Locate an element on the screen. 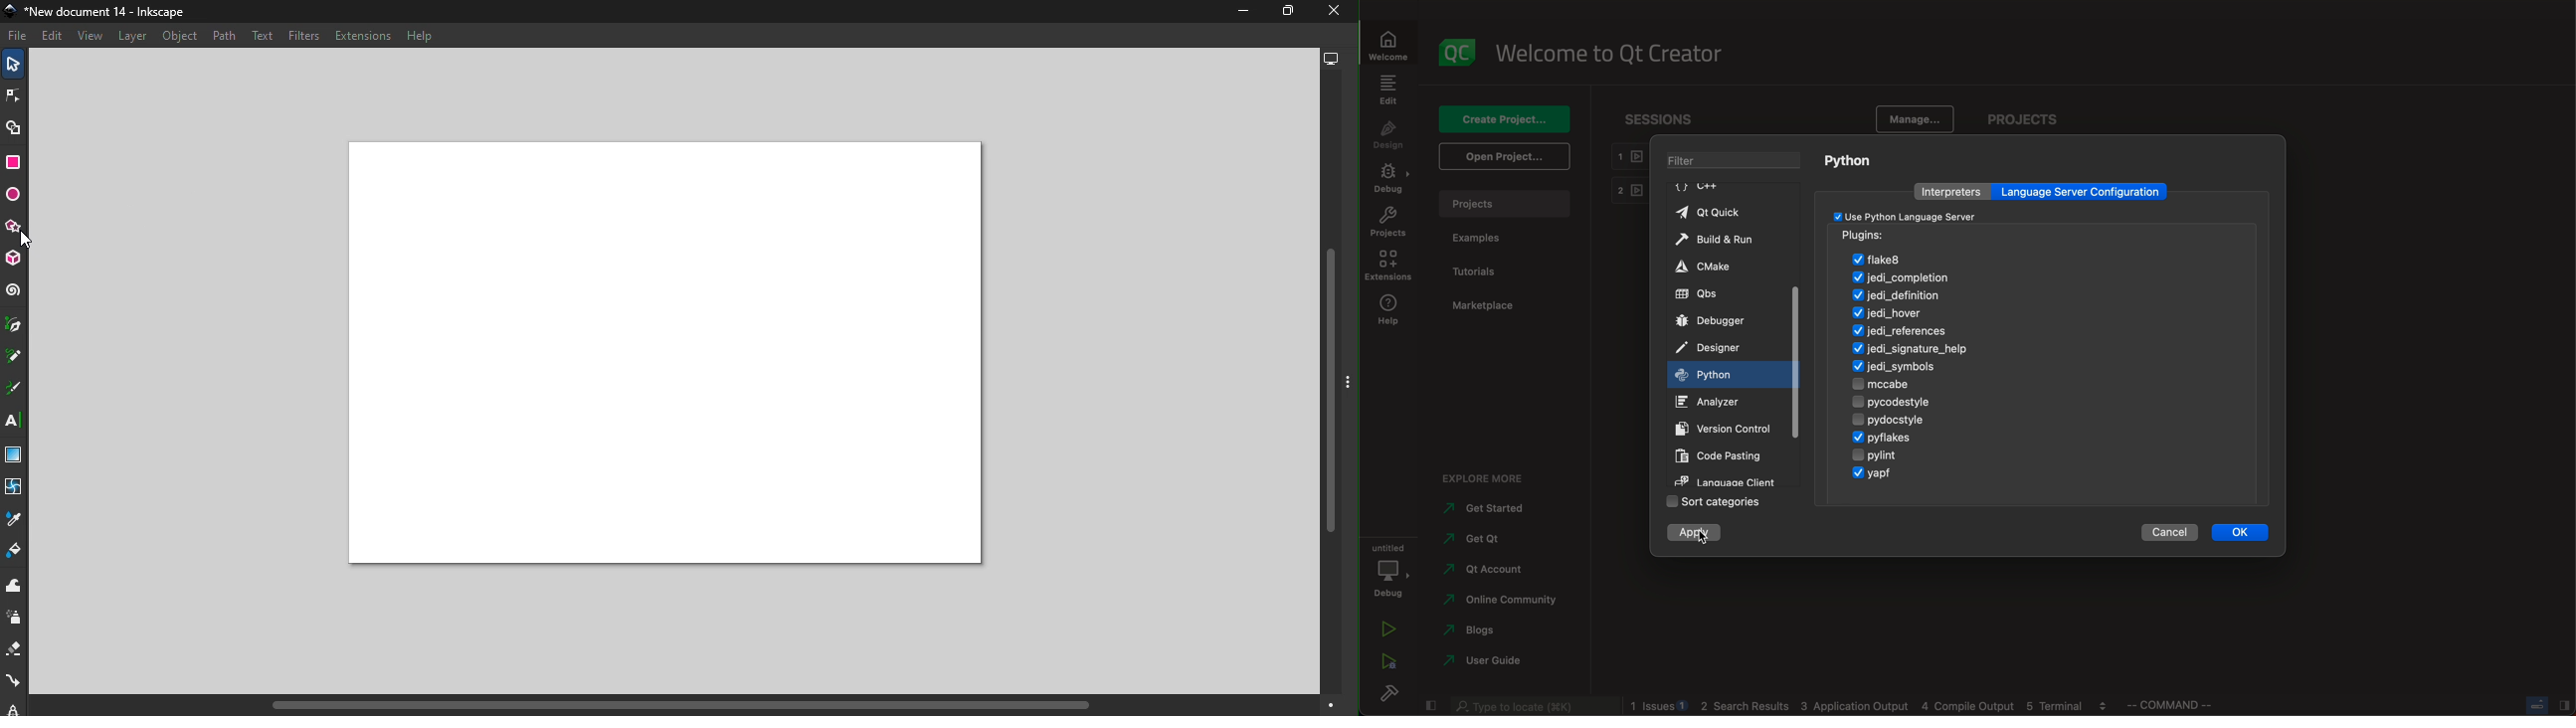  C++ is located at coordinates (1693, 186).